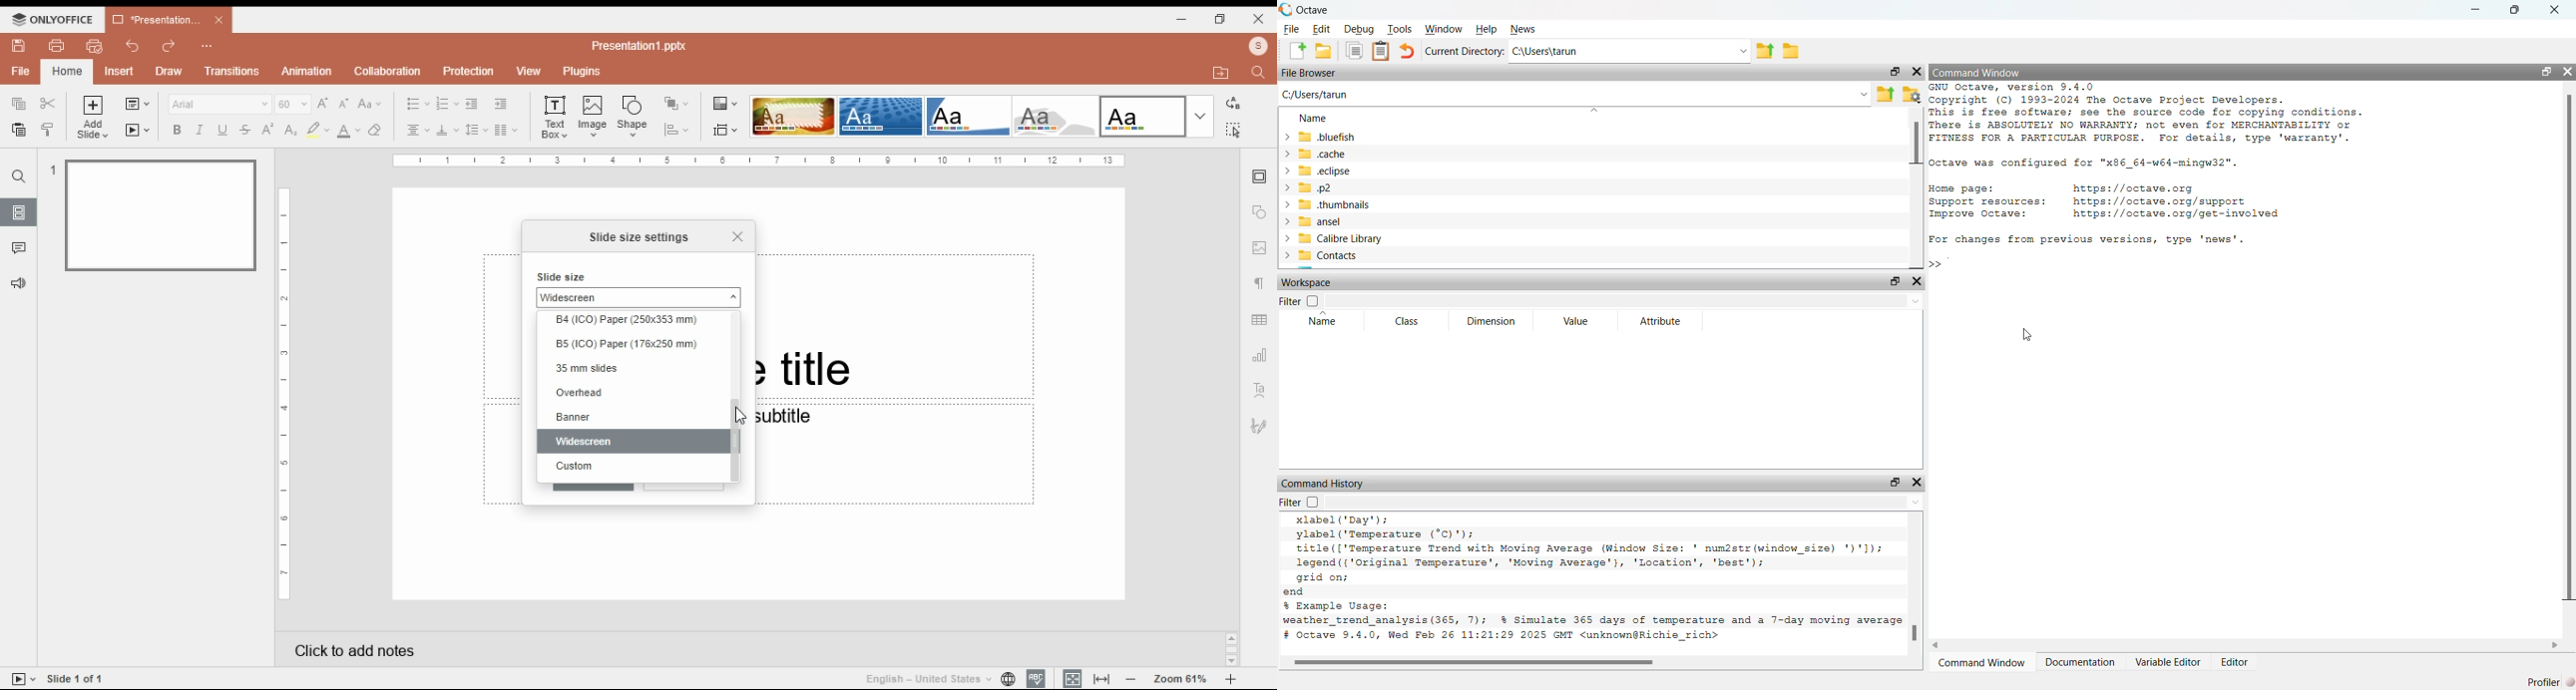  I want to click on Banner, so click(626, 417).